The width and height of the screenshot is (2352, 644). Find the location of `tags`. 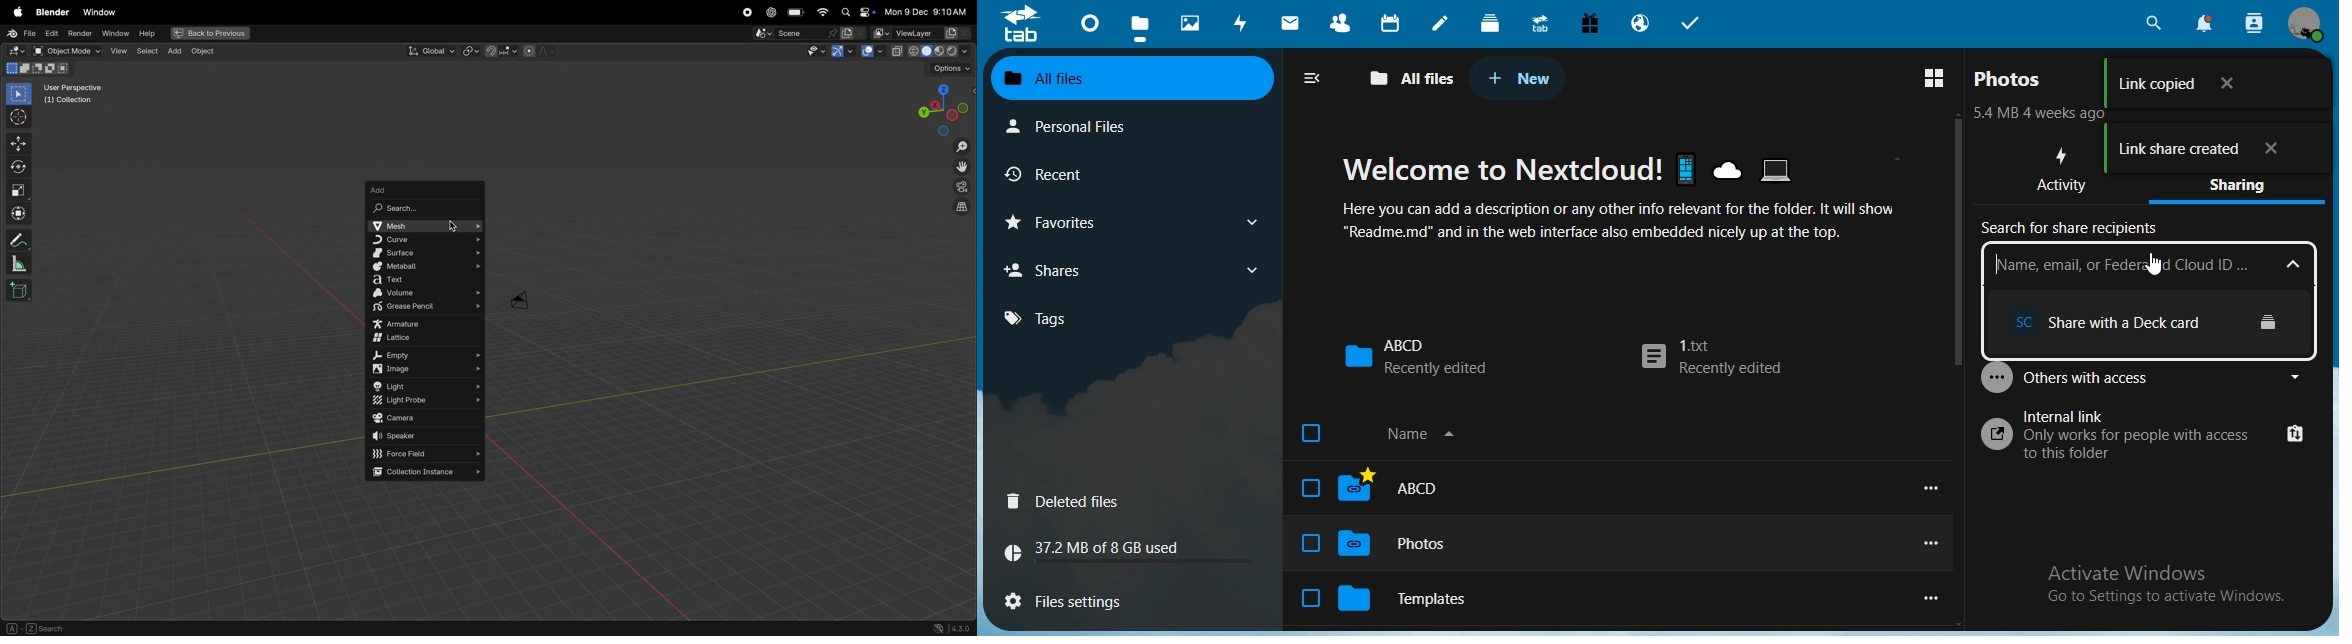

tags is located at coordinates (1047, 318).